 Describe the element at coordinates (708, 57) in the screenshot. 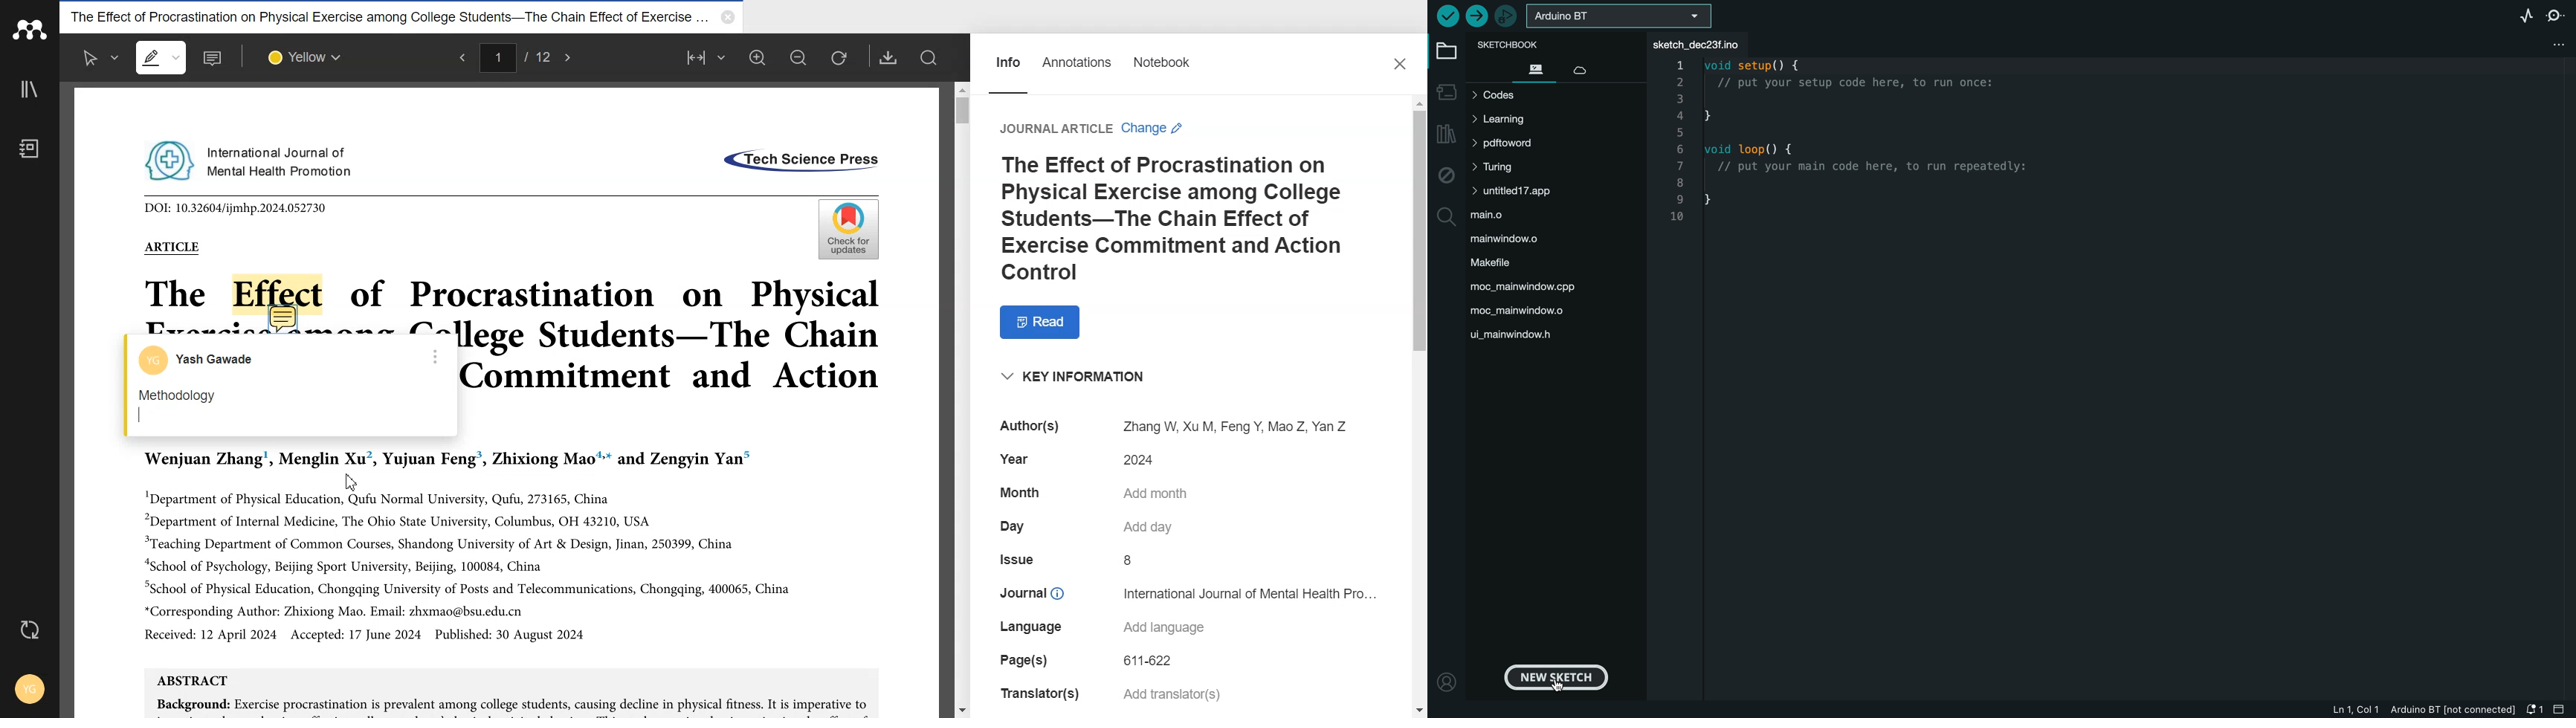

I see `Fit to width` at that location.